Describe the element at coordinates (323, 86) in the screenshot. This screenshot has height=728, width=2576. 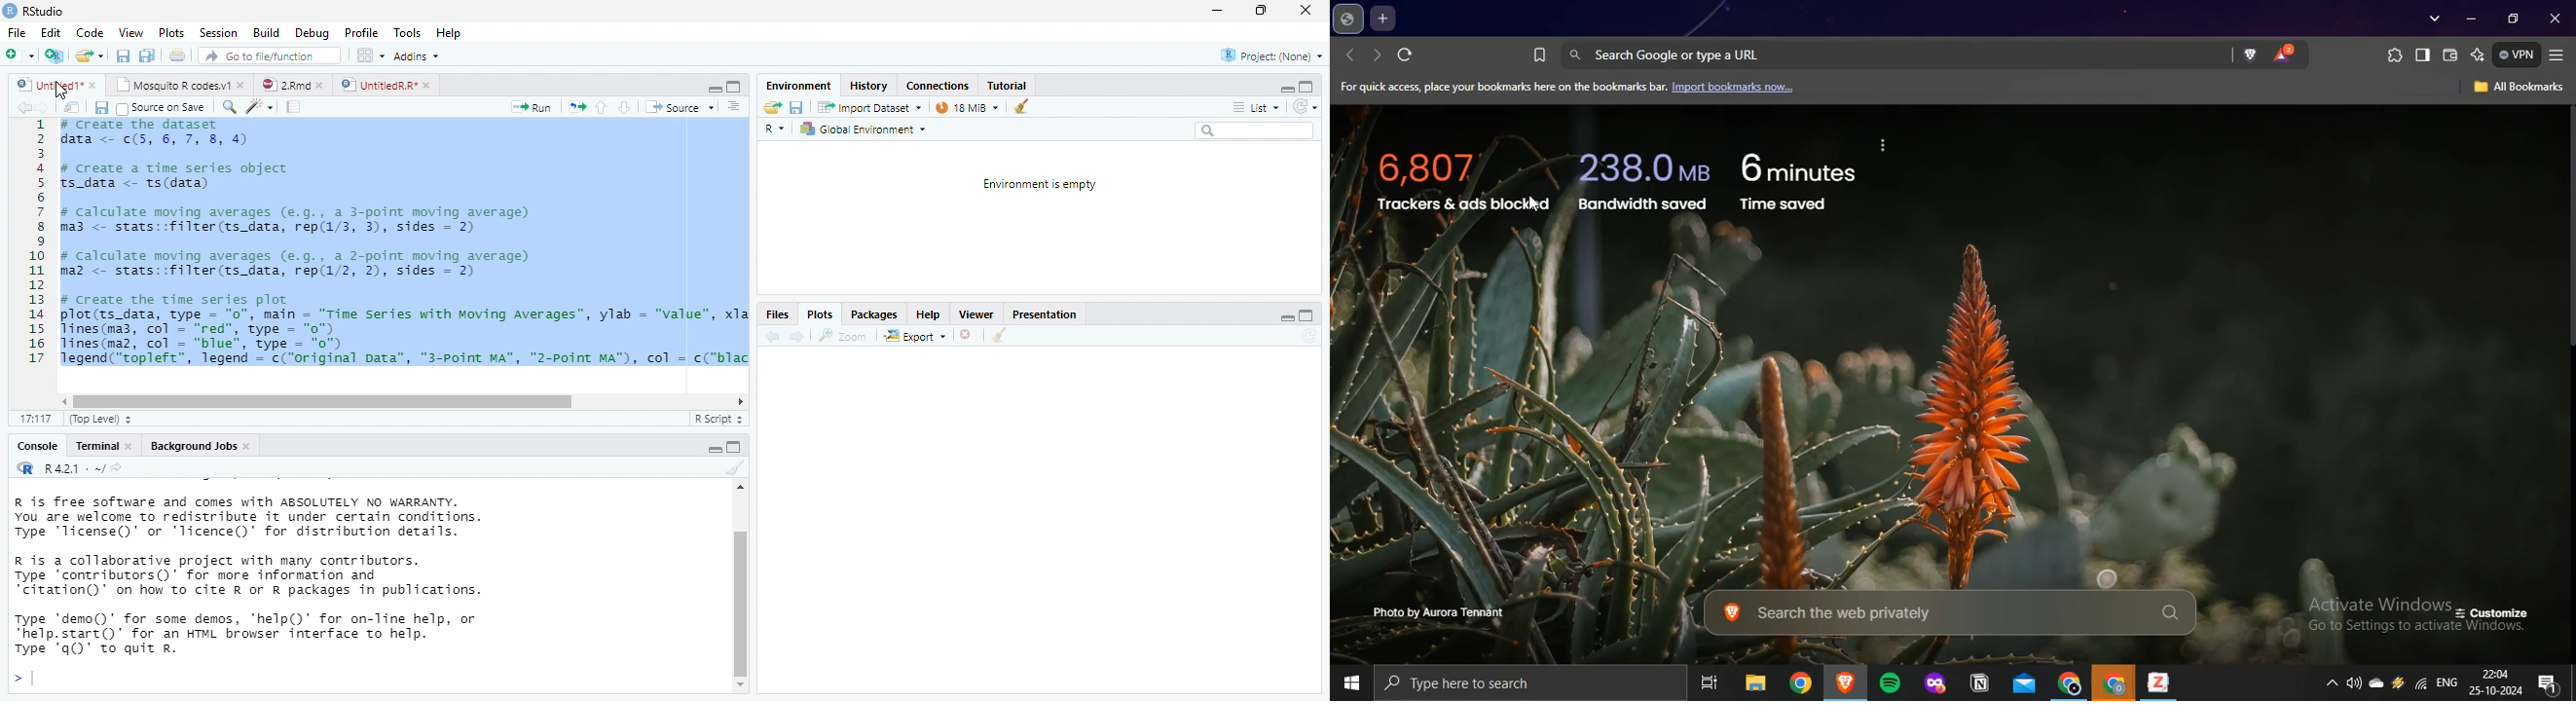
I see `close` at that location.